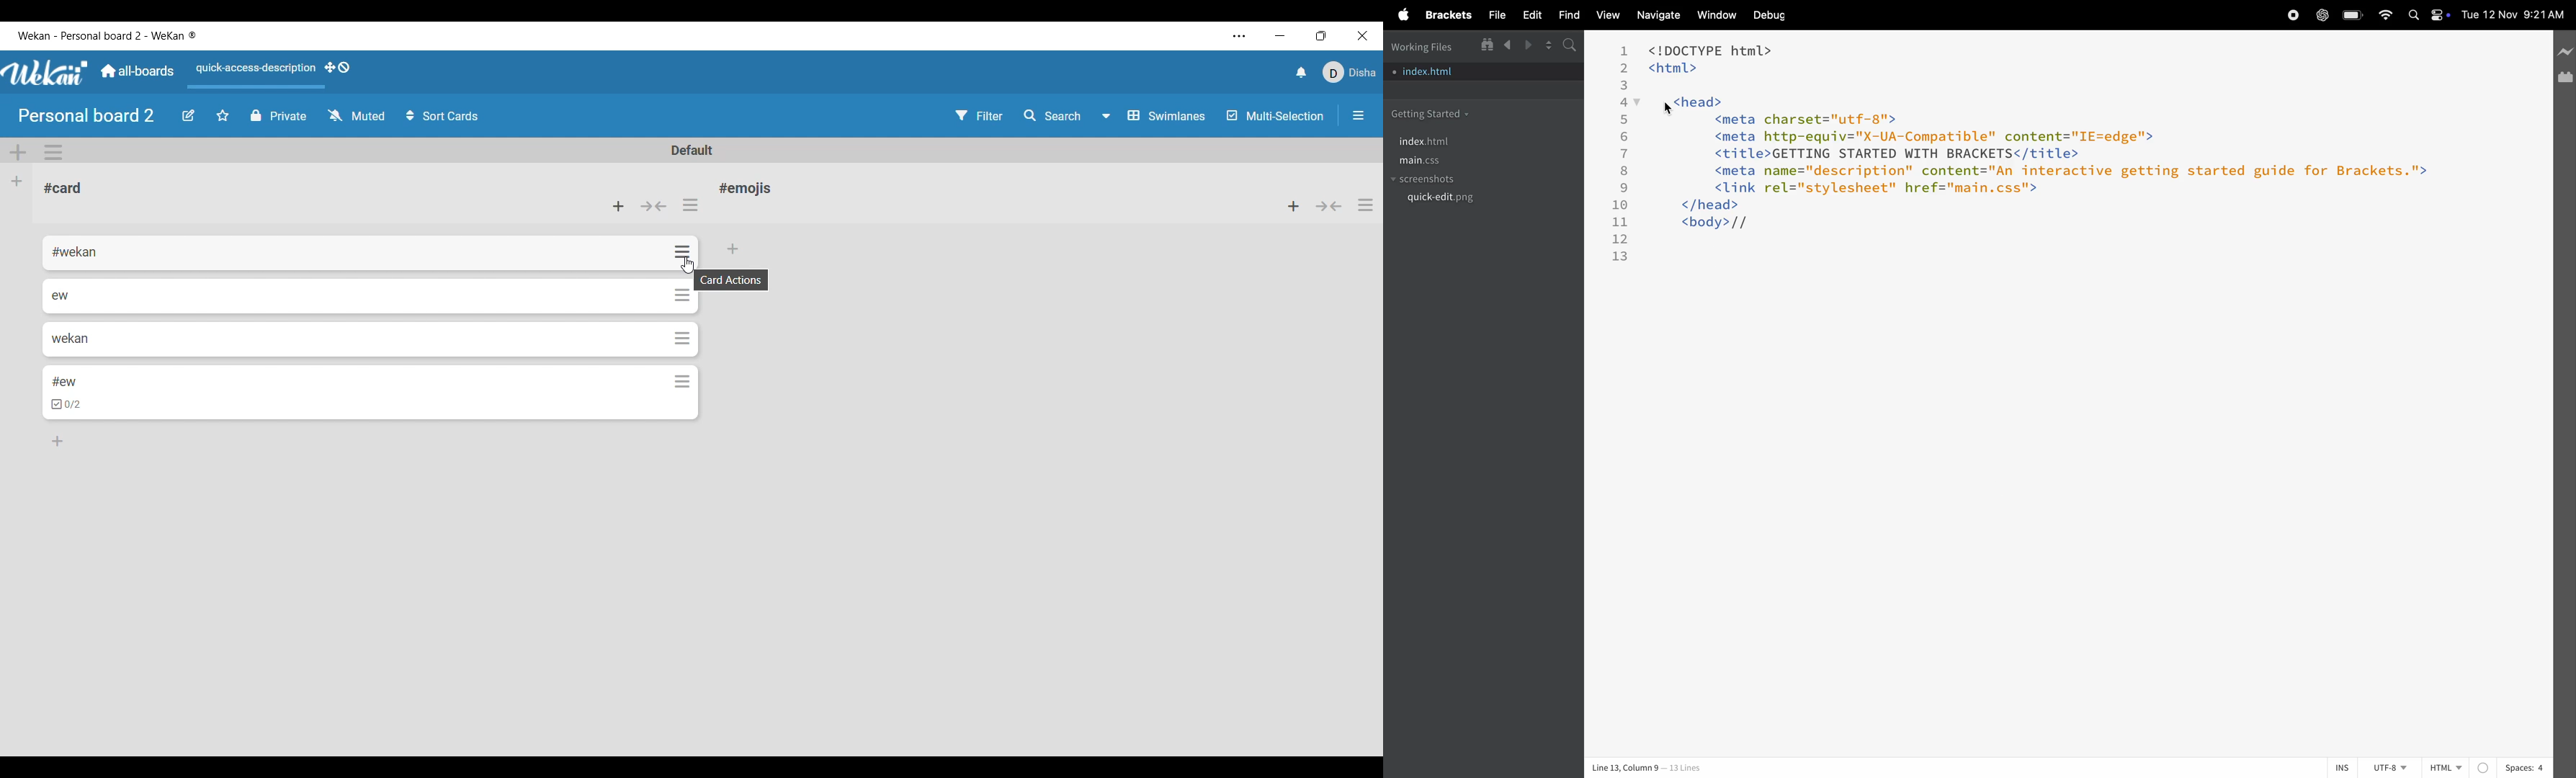 This screenshot has width=2576, height=784. Describe the element at coordinates (53, 152) in the screenshot. I see `Swimlane actions` at that location.